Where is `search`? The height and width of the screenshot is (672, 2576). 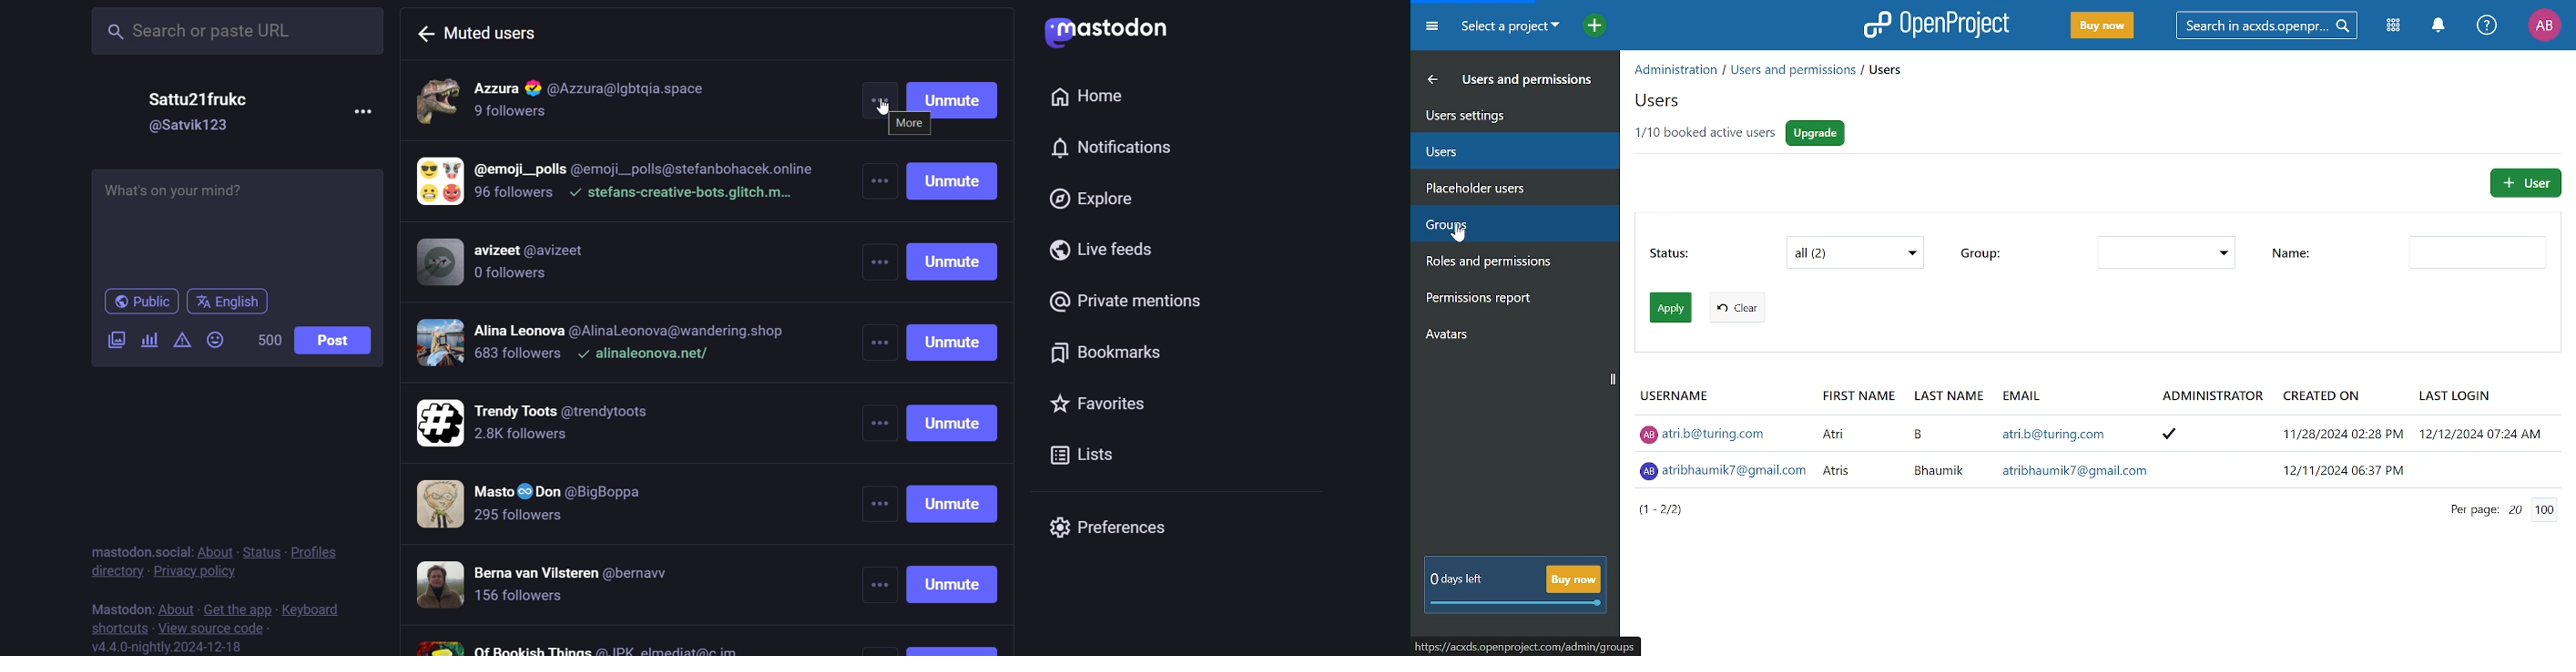 search is located at coordinates (2264, 25).